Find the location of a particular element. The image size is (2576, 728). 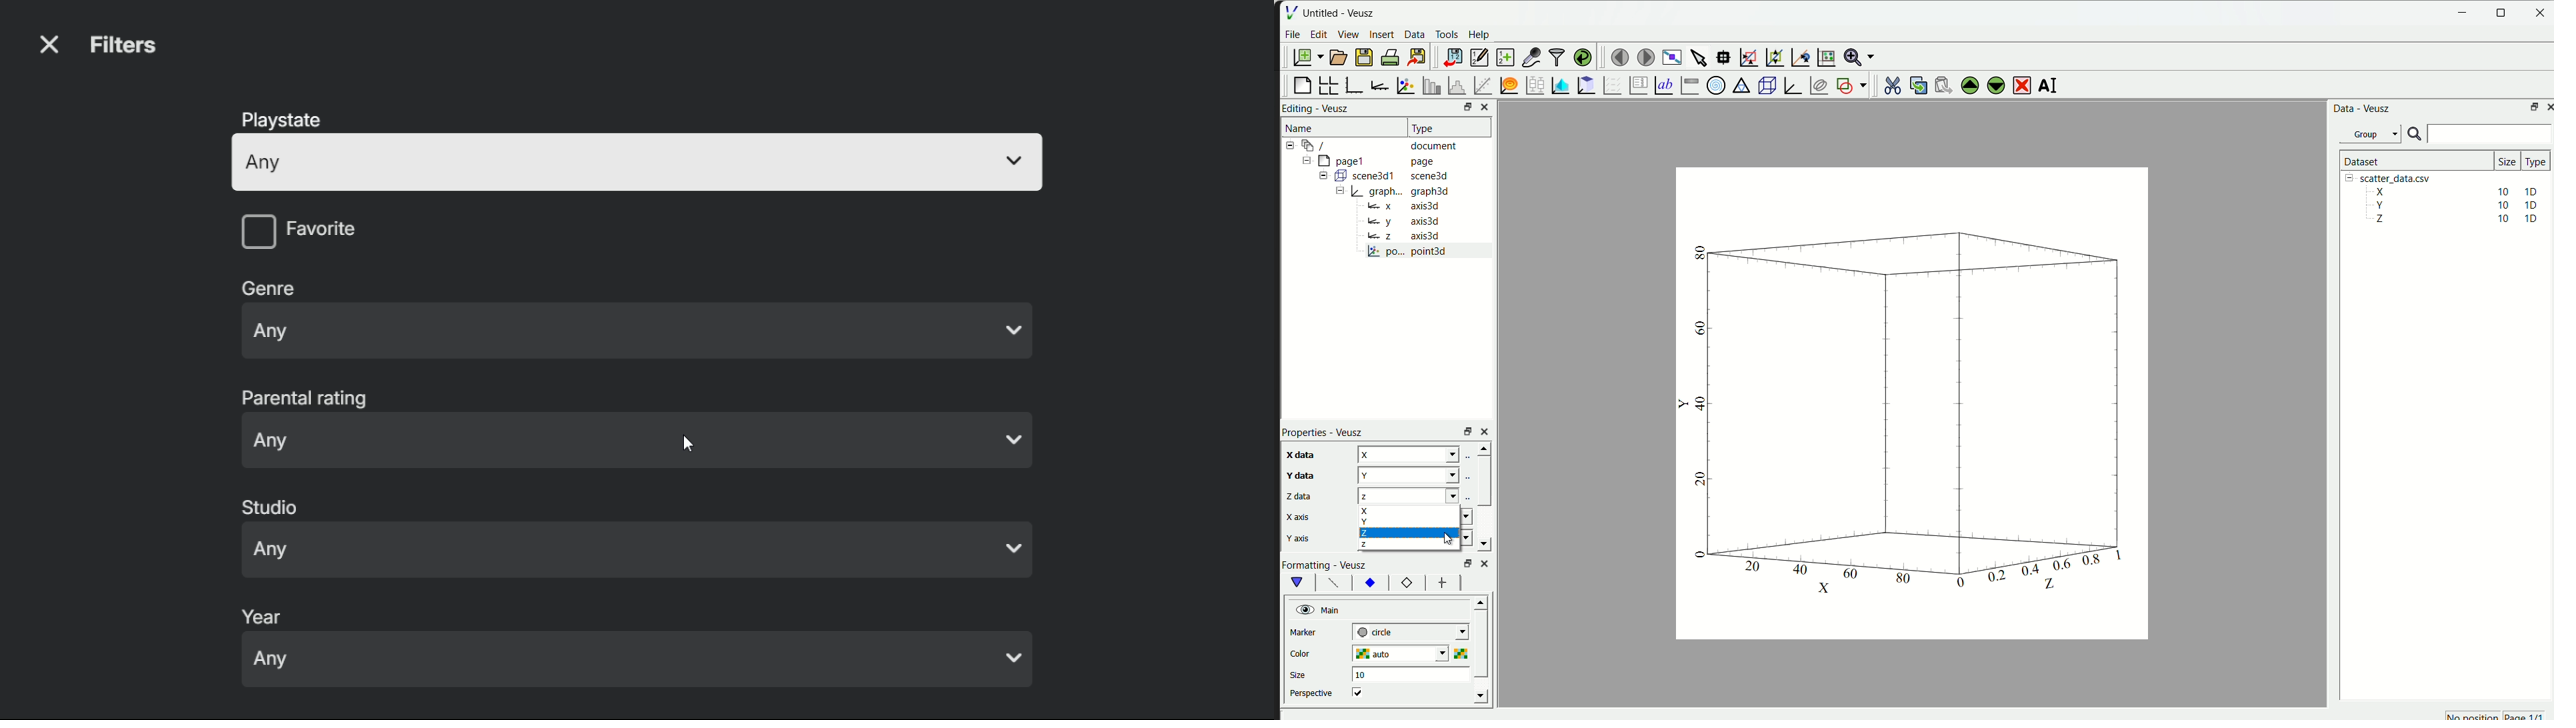

resize is located at coordinates (2502, 13).